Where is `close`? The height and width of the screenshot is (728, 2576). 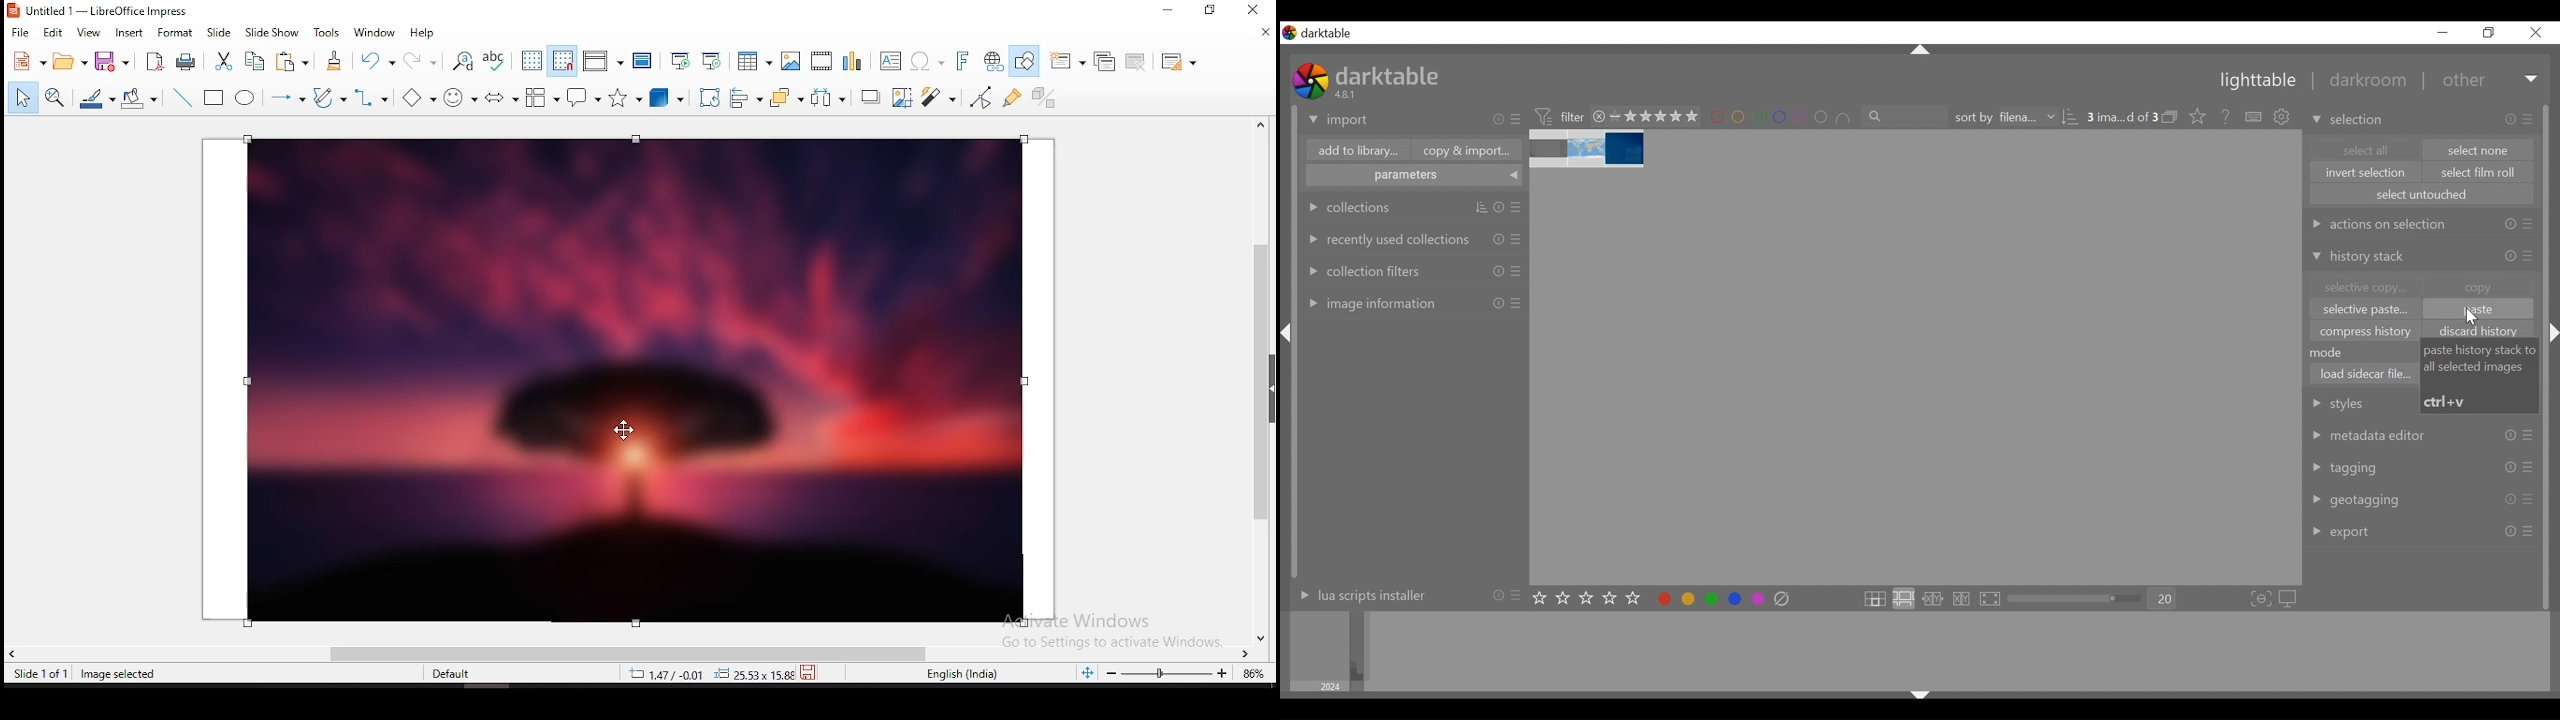
close is located at coordinates (1264, 32).